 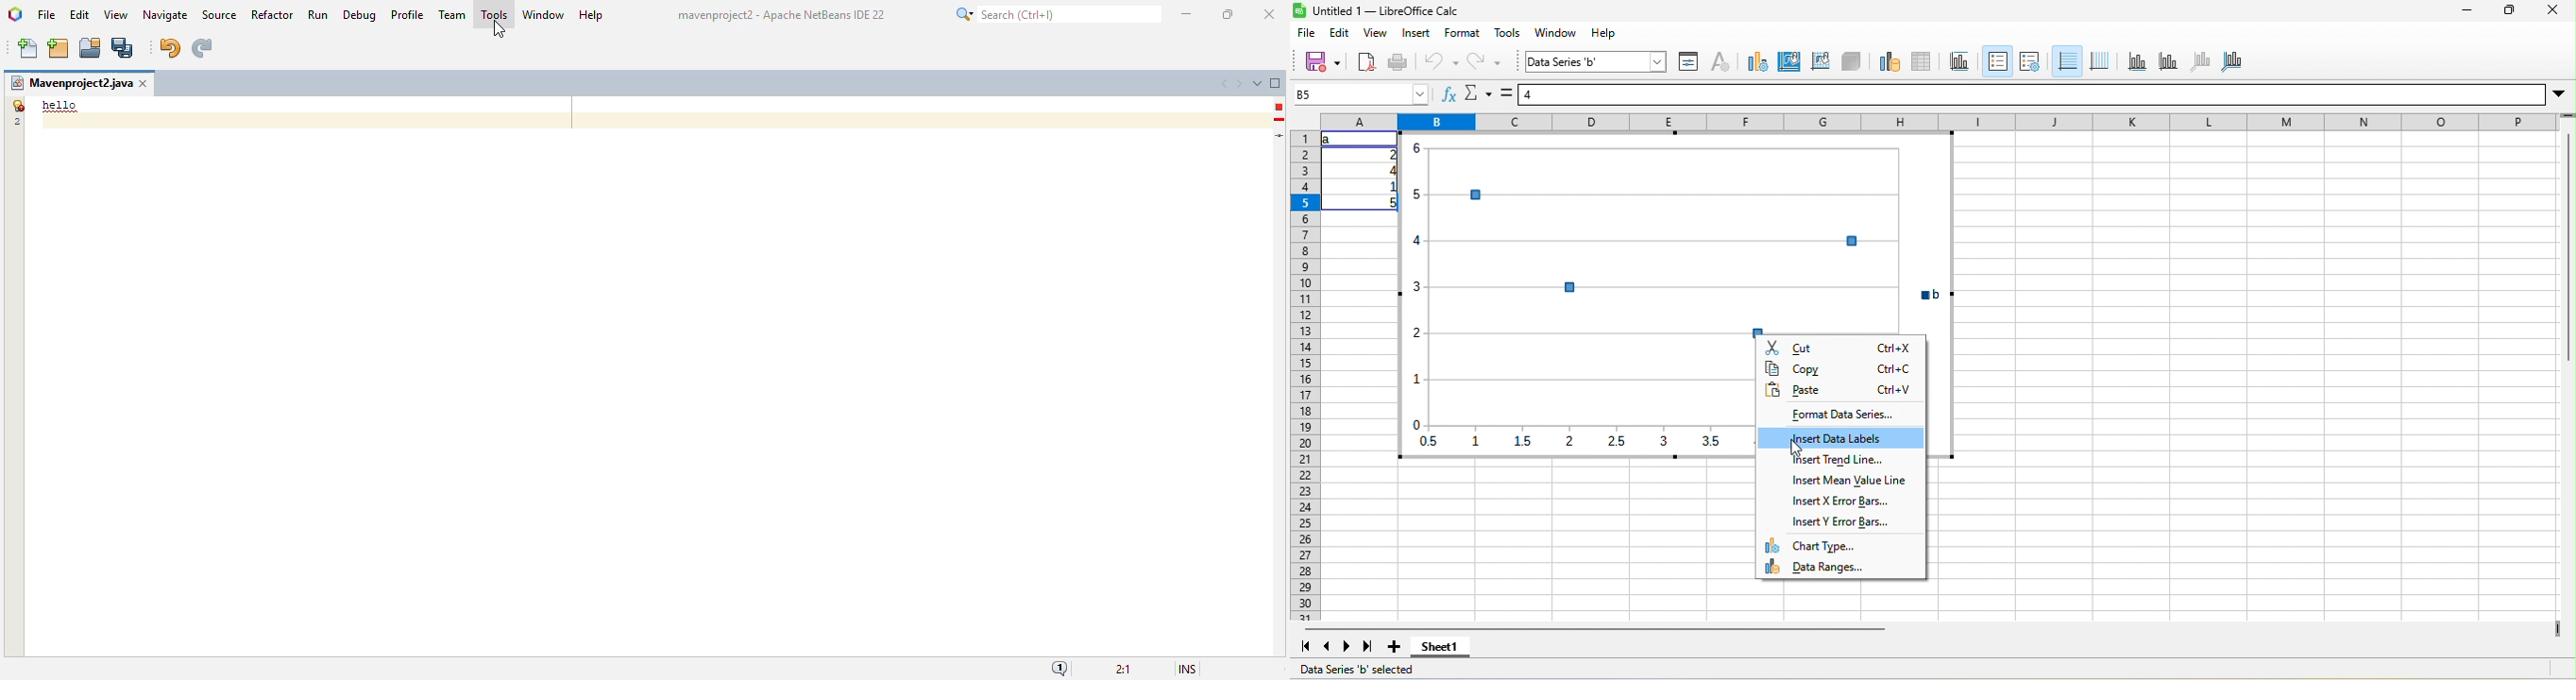 I want to click on column headings, so click(x=1940, y=121).